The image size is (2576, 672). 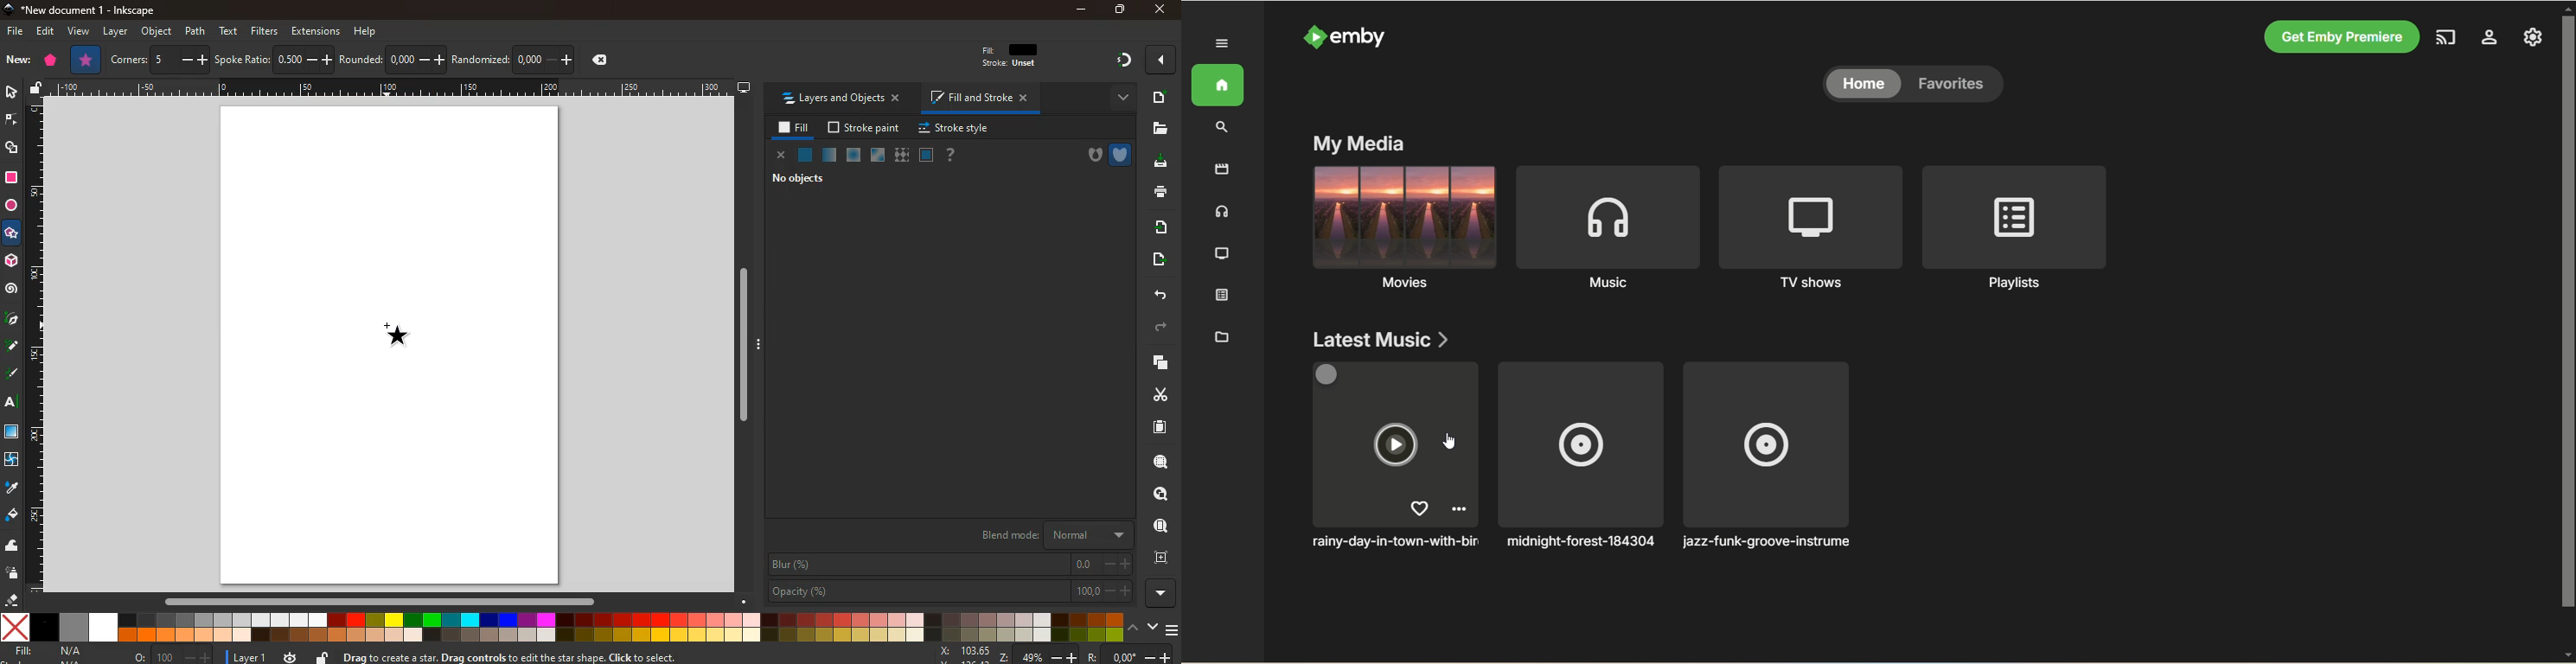 What do you see at coordinates (1954, 84) in the screenshot?
I see `favorites` at bounding box center [1954, 84].